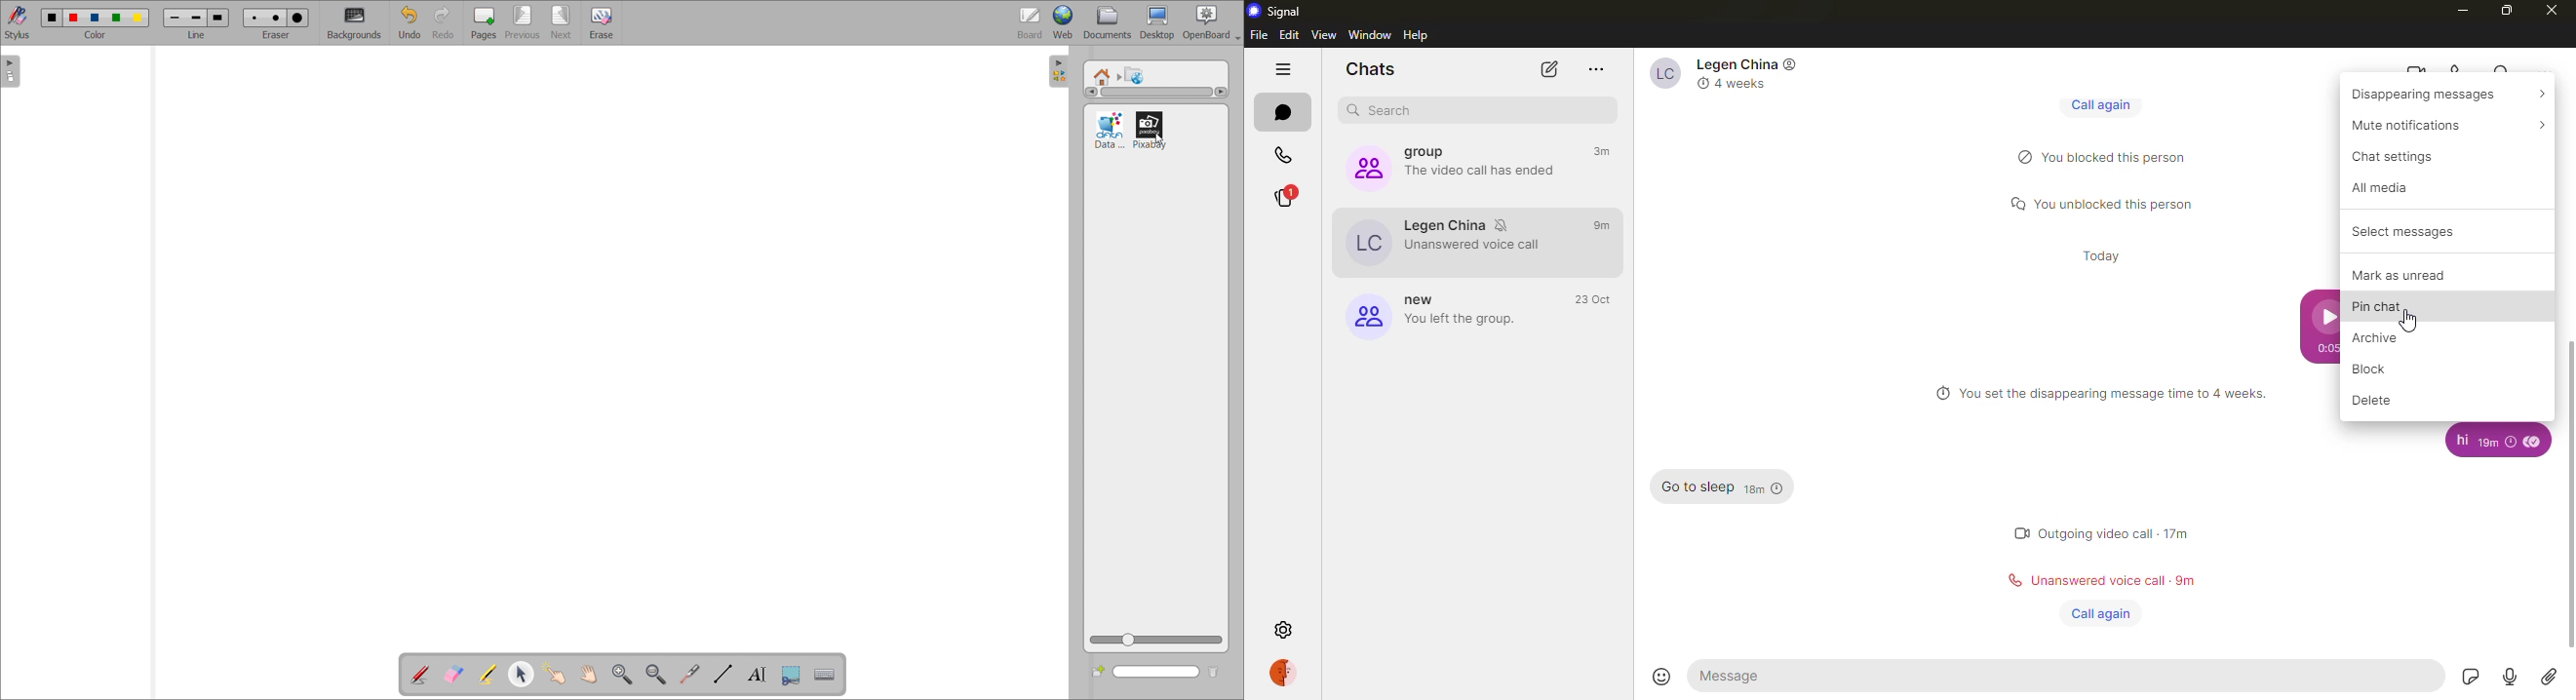 This screenshot has height=700, width=2576. Describe the element at coordinates (2386, 308) in the screenshot. I see `pin chat` at that location.